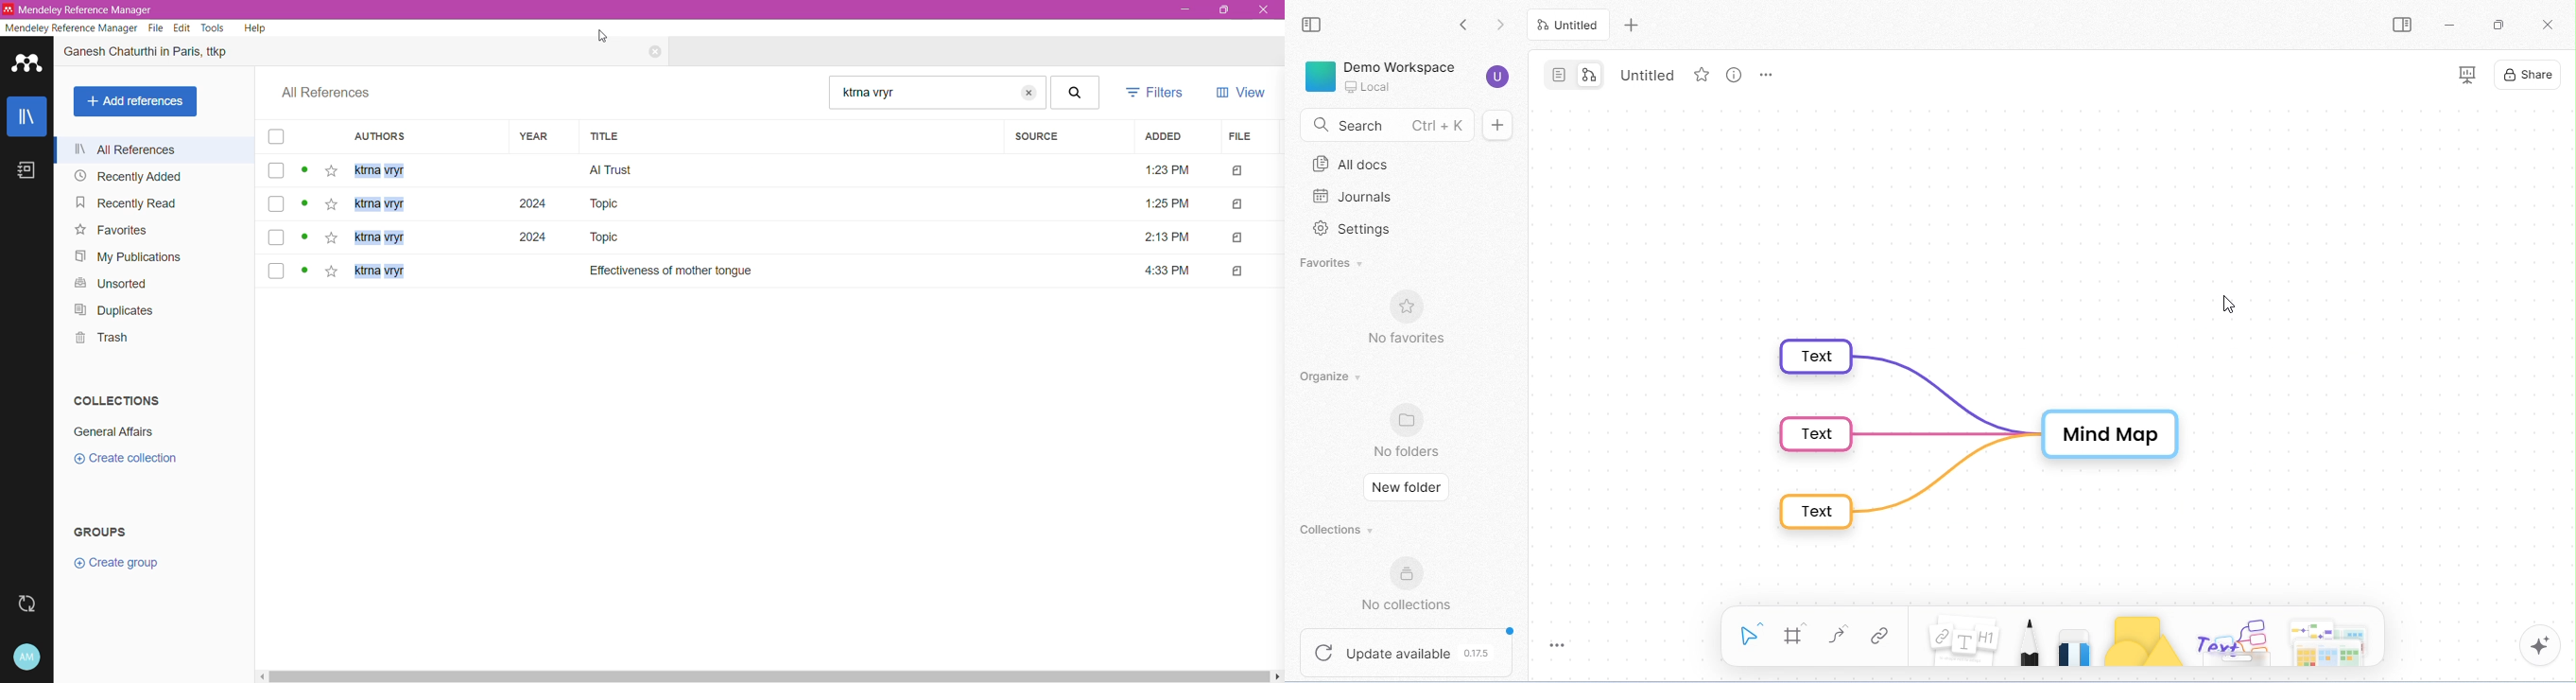 Image resolution: width=2576 pixels, height=700 pixels. Describe the element at coordinates (1978, 430) in the screenshot. I see `layout of mind map branches have been changed` at that location.